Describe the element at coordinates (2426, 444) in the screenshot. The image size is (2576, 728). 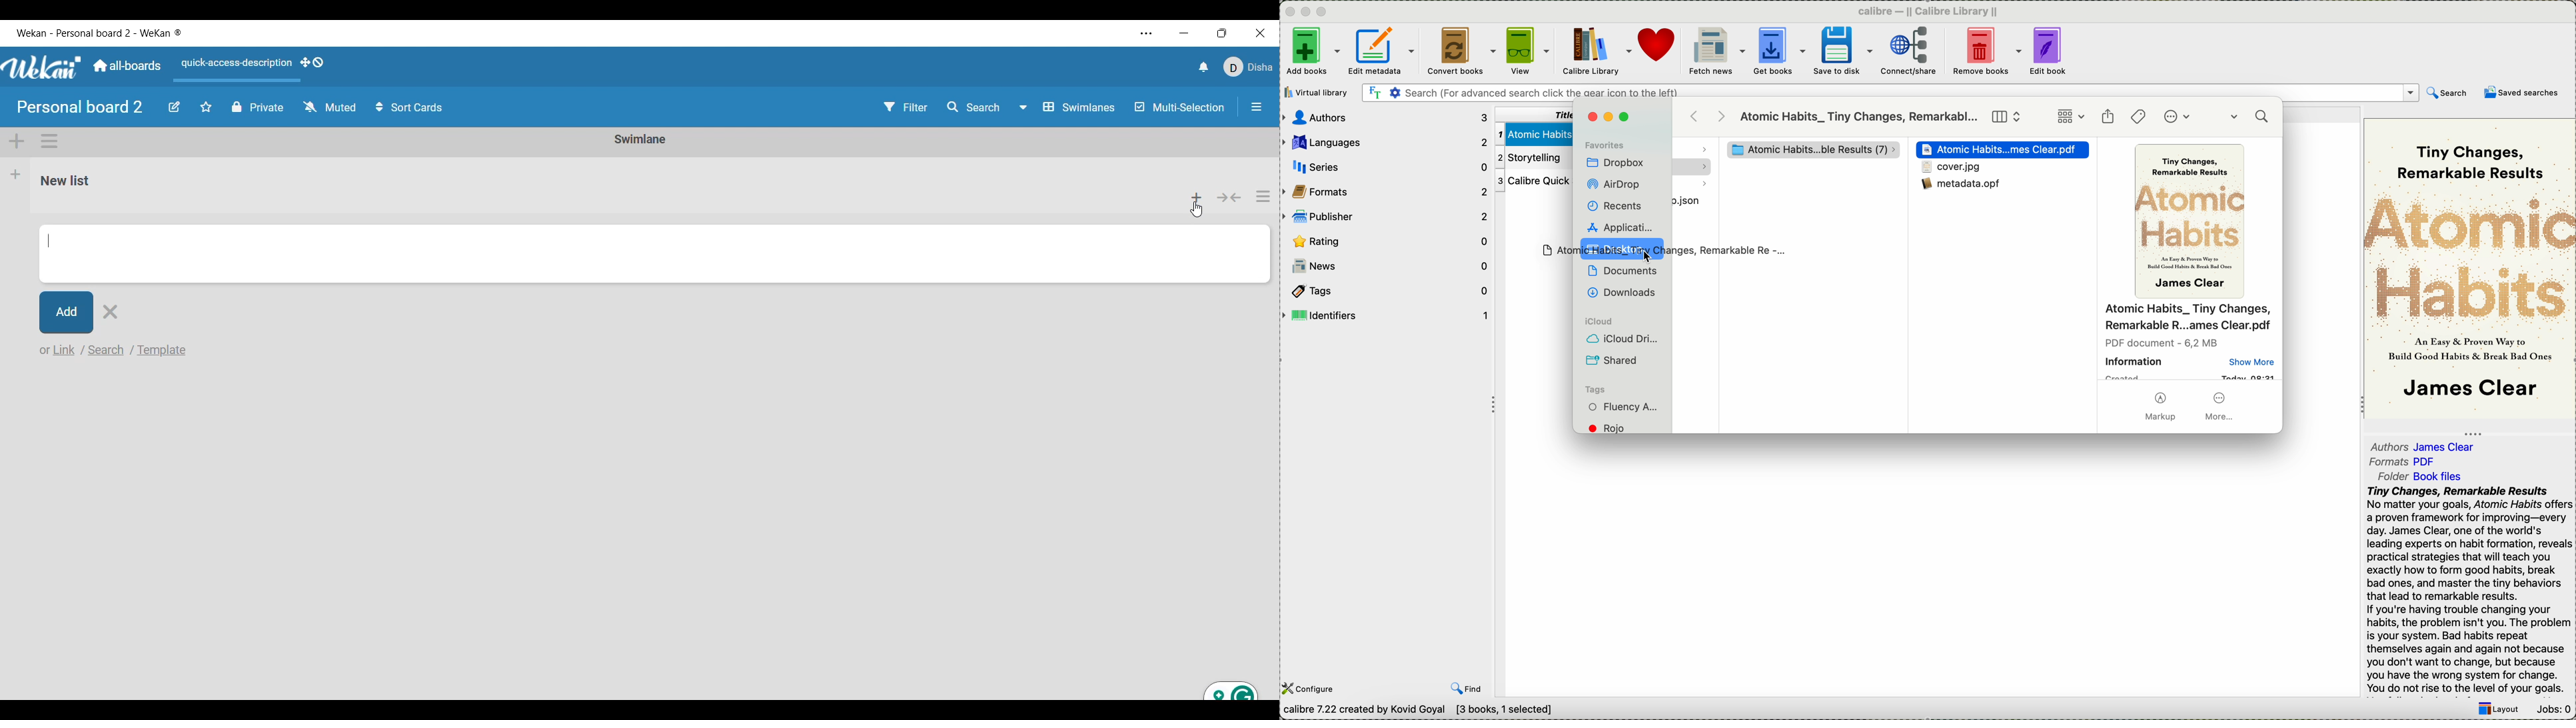
I see `authors` at that location.